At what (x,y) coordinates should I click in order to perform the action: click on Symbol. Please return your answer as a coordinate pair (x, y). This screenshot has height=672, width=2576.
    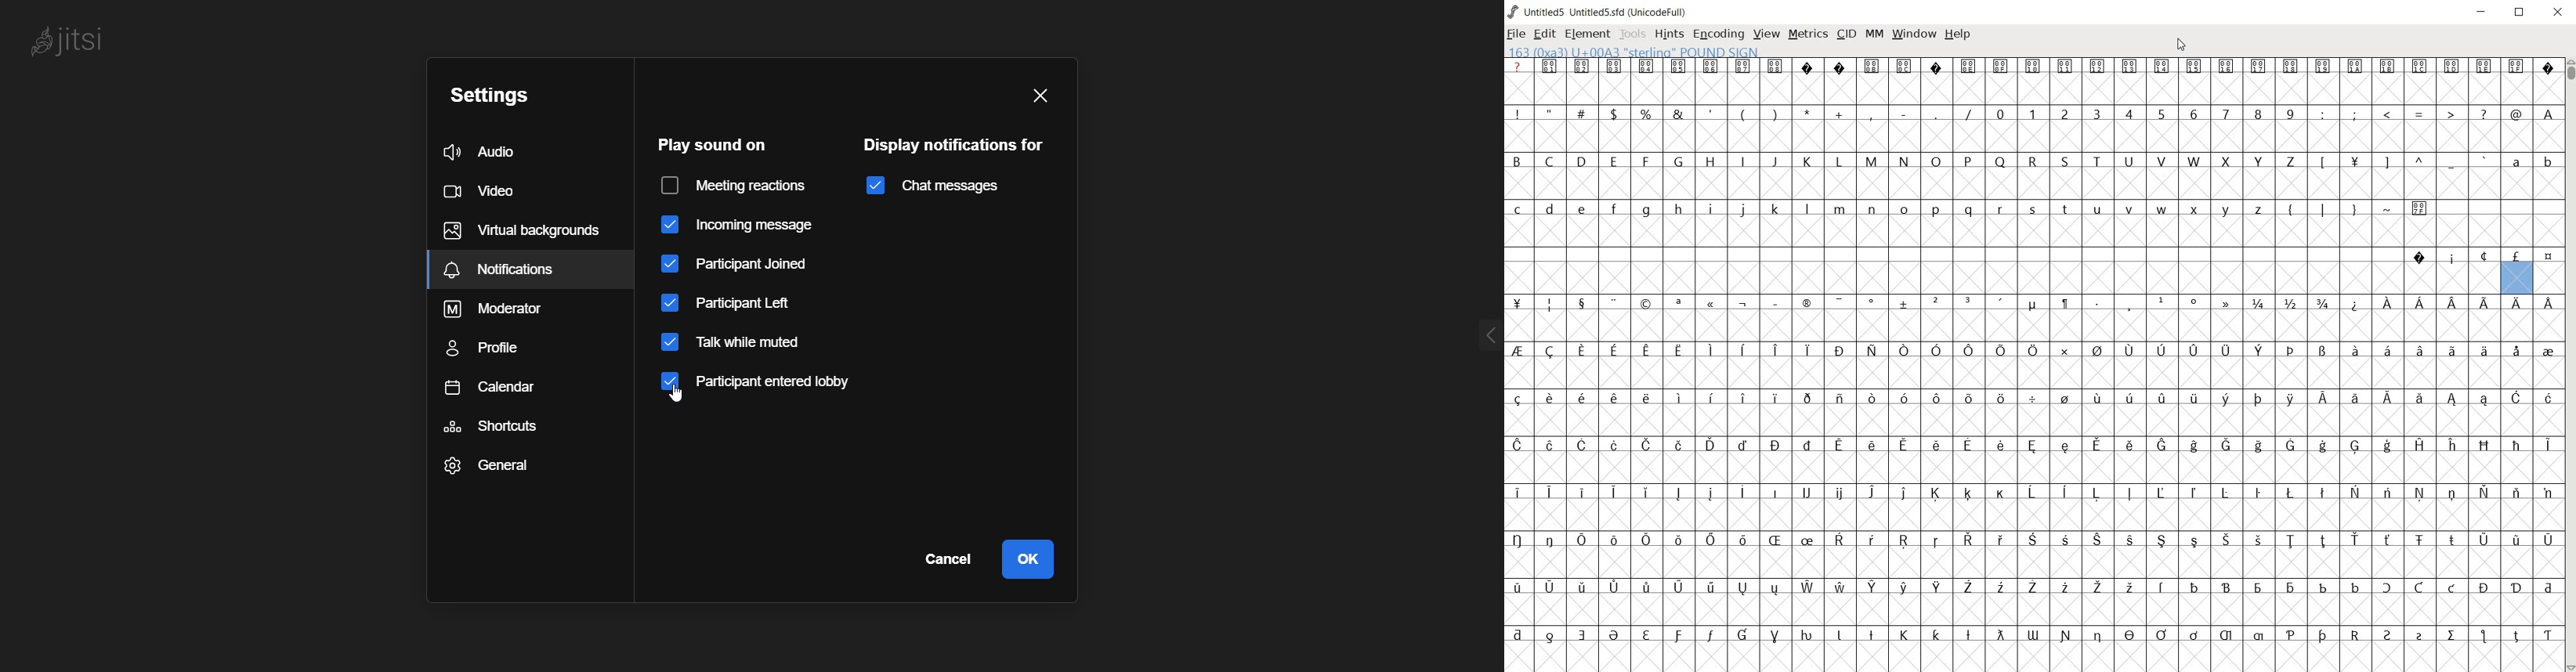
    Looking at the image, I should click on (2453, 351).